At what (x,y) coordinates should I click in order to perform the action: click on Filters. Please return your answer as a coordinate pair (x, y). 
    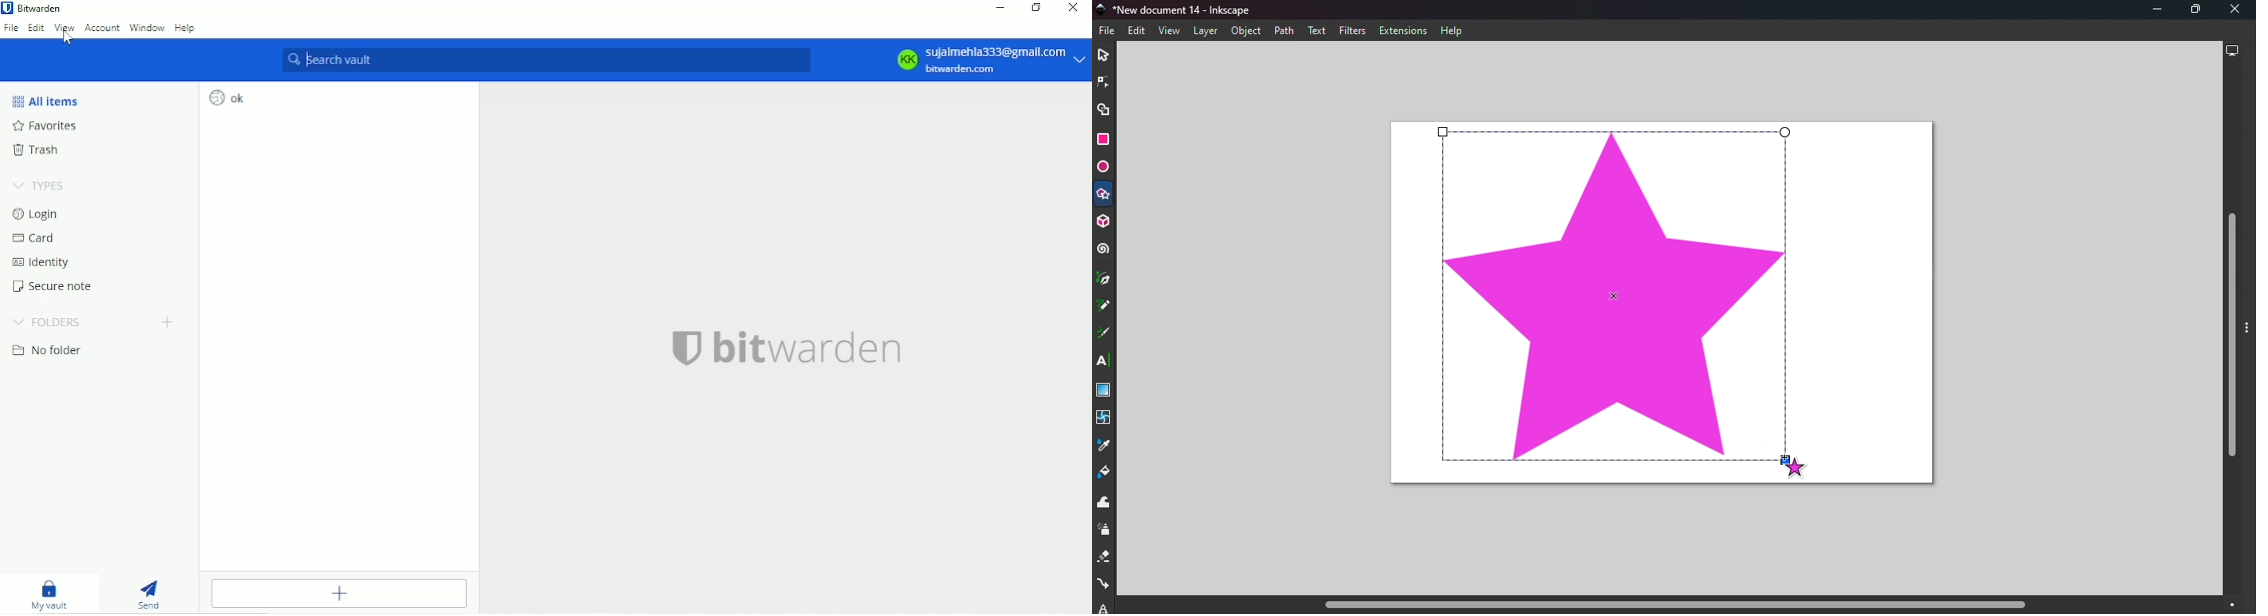
    Looking at the image, I should click on (1353, 31).